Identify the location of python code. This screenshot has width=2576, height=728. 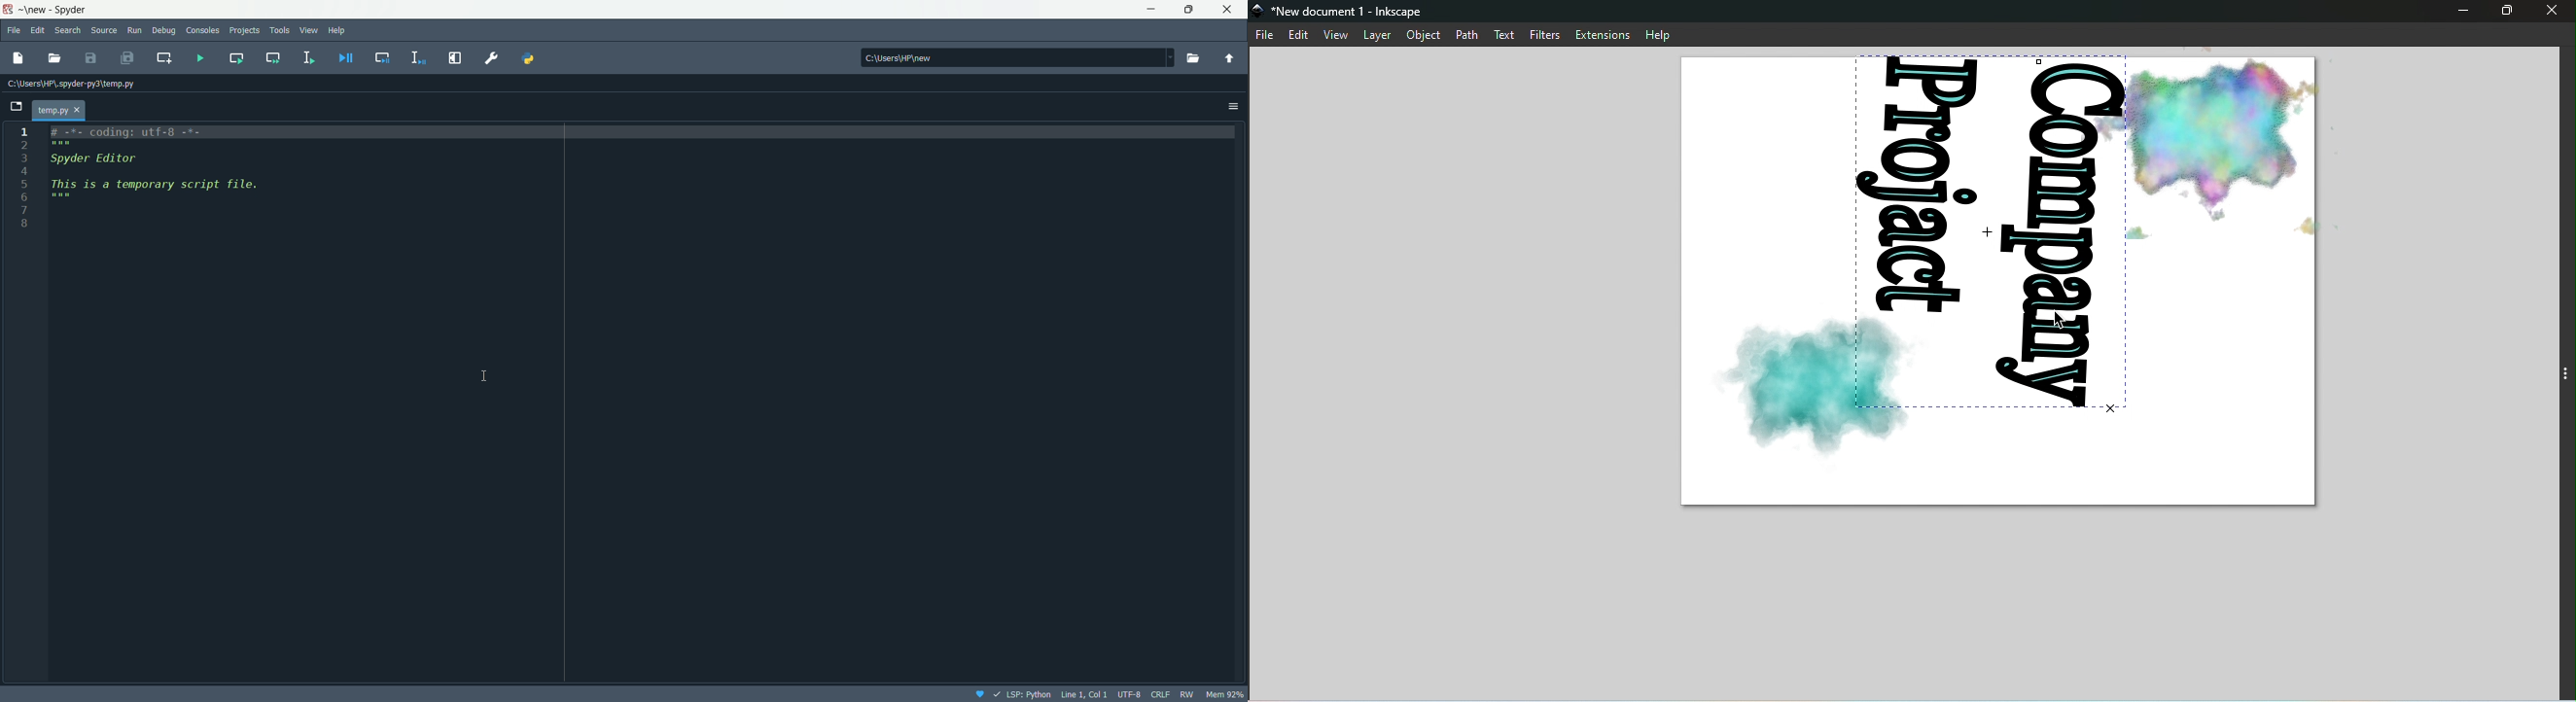
(276, 174).